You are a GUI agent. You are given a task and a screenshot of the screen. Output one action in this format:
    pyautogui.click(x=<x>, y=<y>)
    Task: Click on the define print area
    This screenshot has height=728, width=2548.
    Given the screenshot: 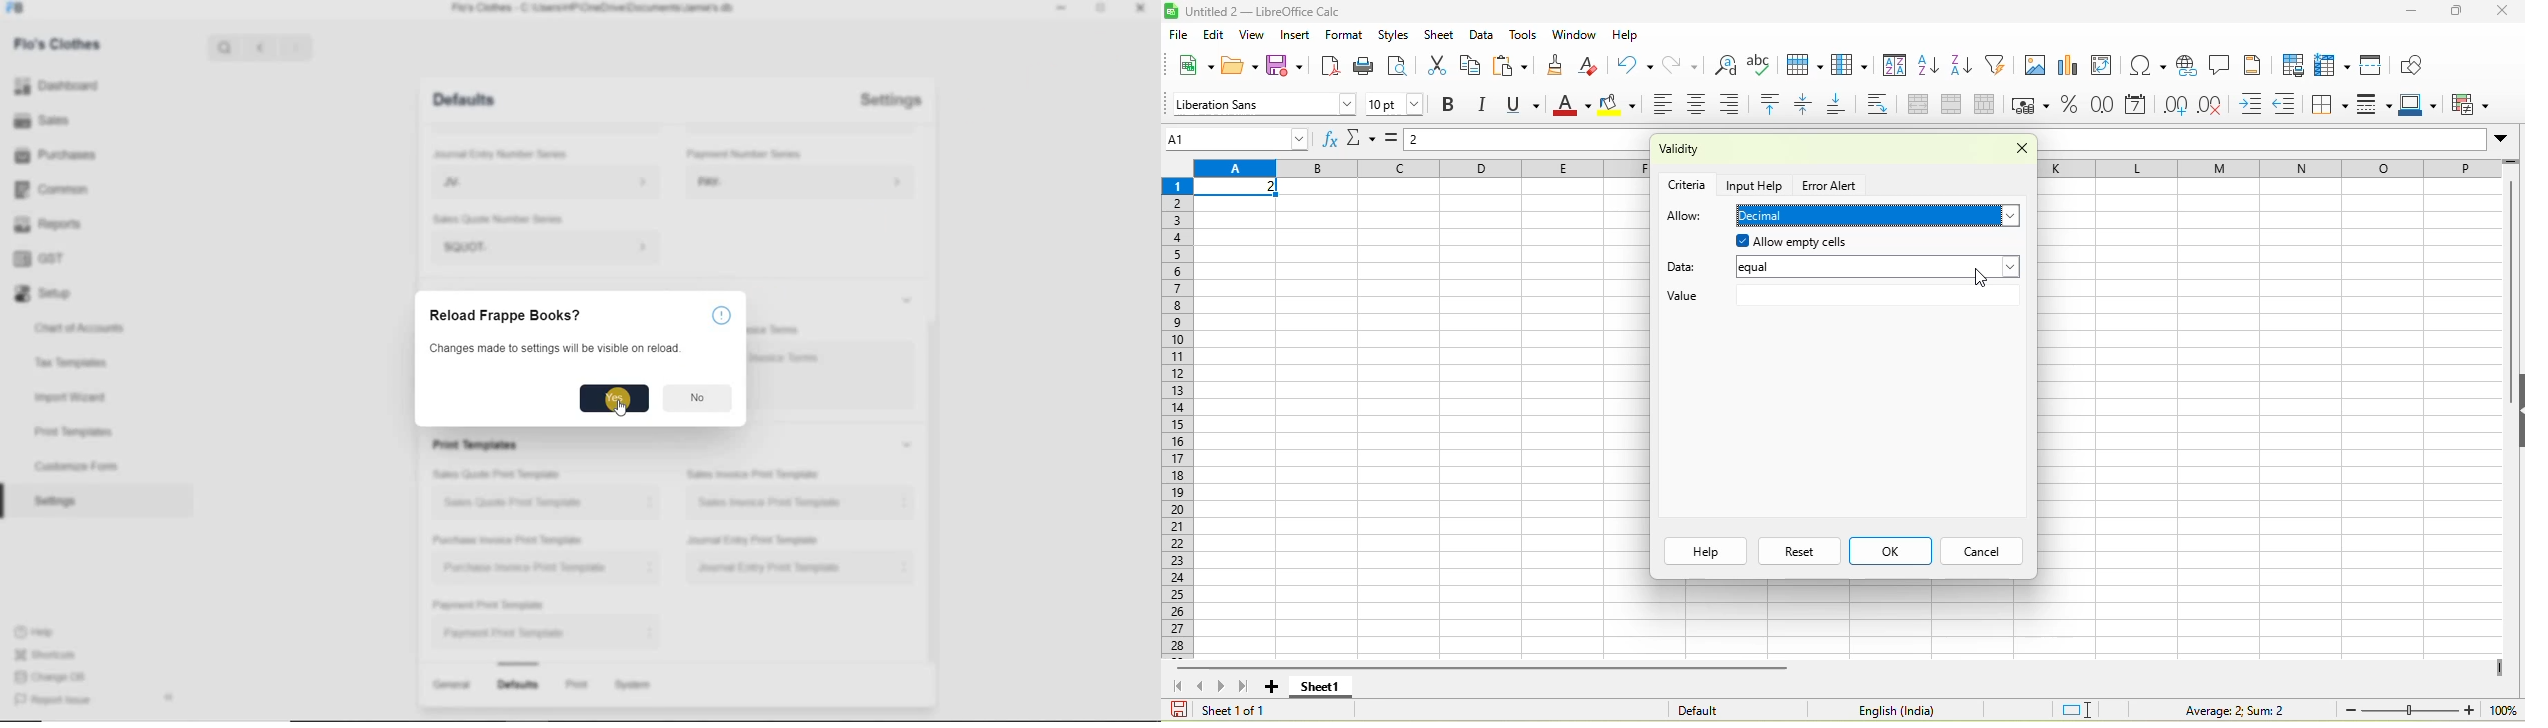 What is the action you would take?
    pyautogui.click(x=2292, y=65)
    